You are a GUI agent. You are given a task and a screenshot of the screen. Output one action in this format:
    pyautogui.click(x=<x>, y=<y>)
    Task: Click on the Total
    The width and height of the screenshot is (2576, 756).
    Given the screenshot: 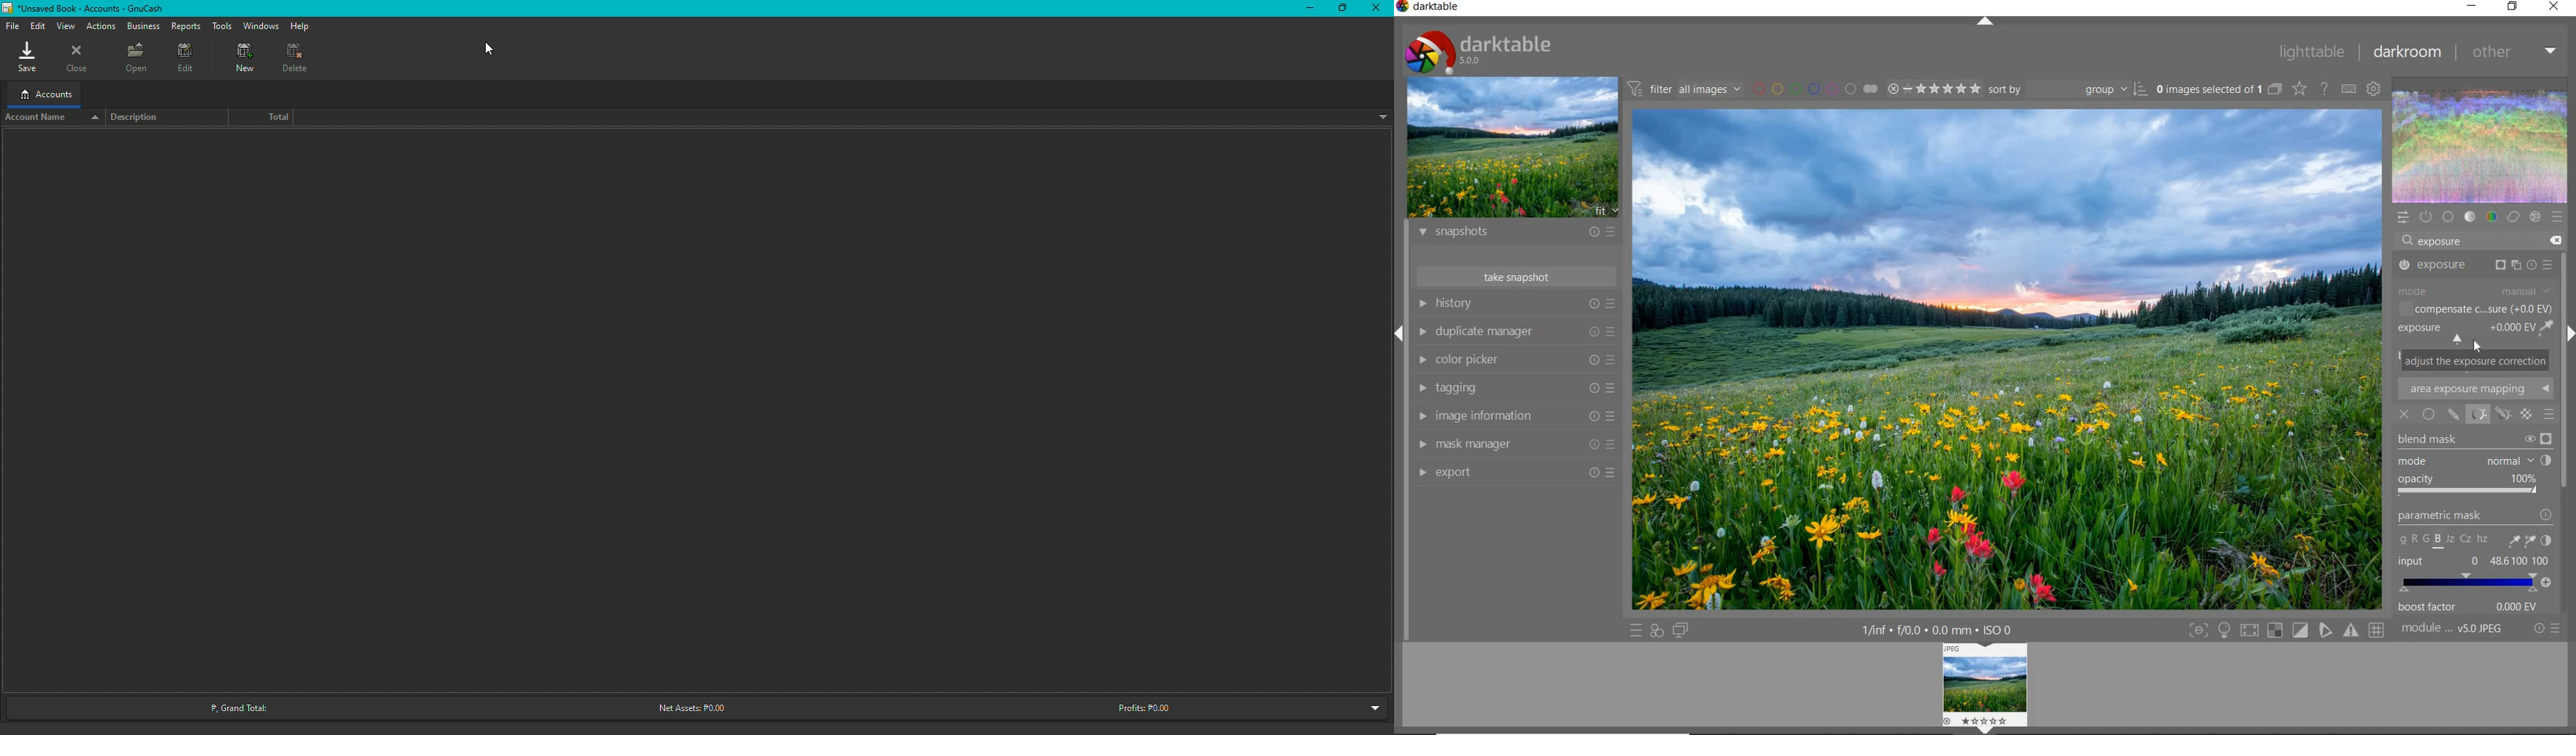 What is the action you would take?
    pyautogui.click(x=269, y=118)
    